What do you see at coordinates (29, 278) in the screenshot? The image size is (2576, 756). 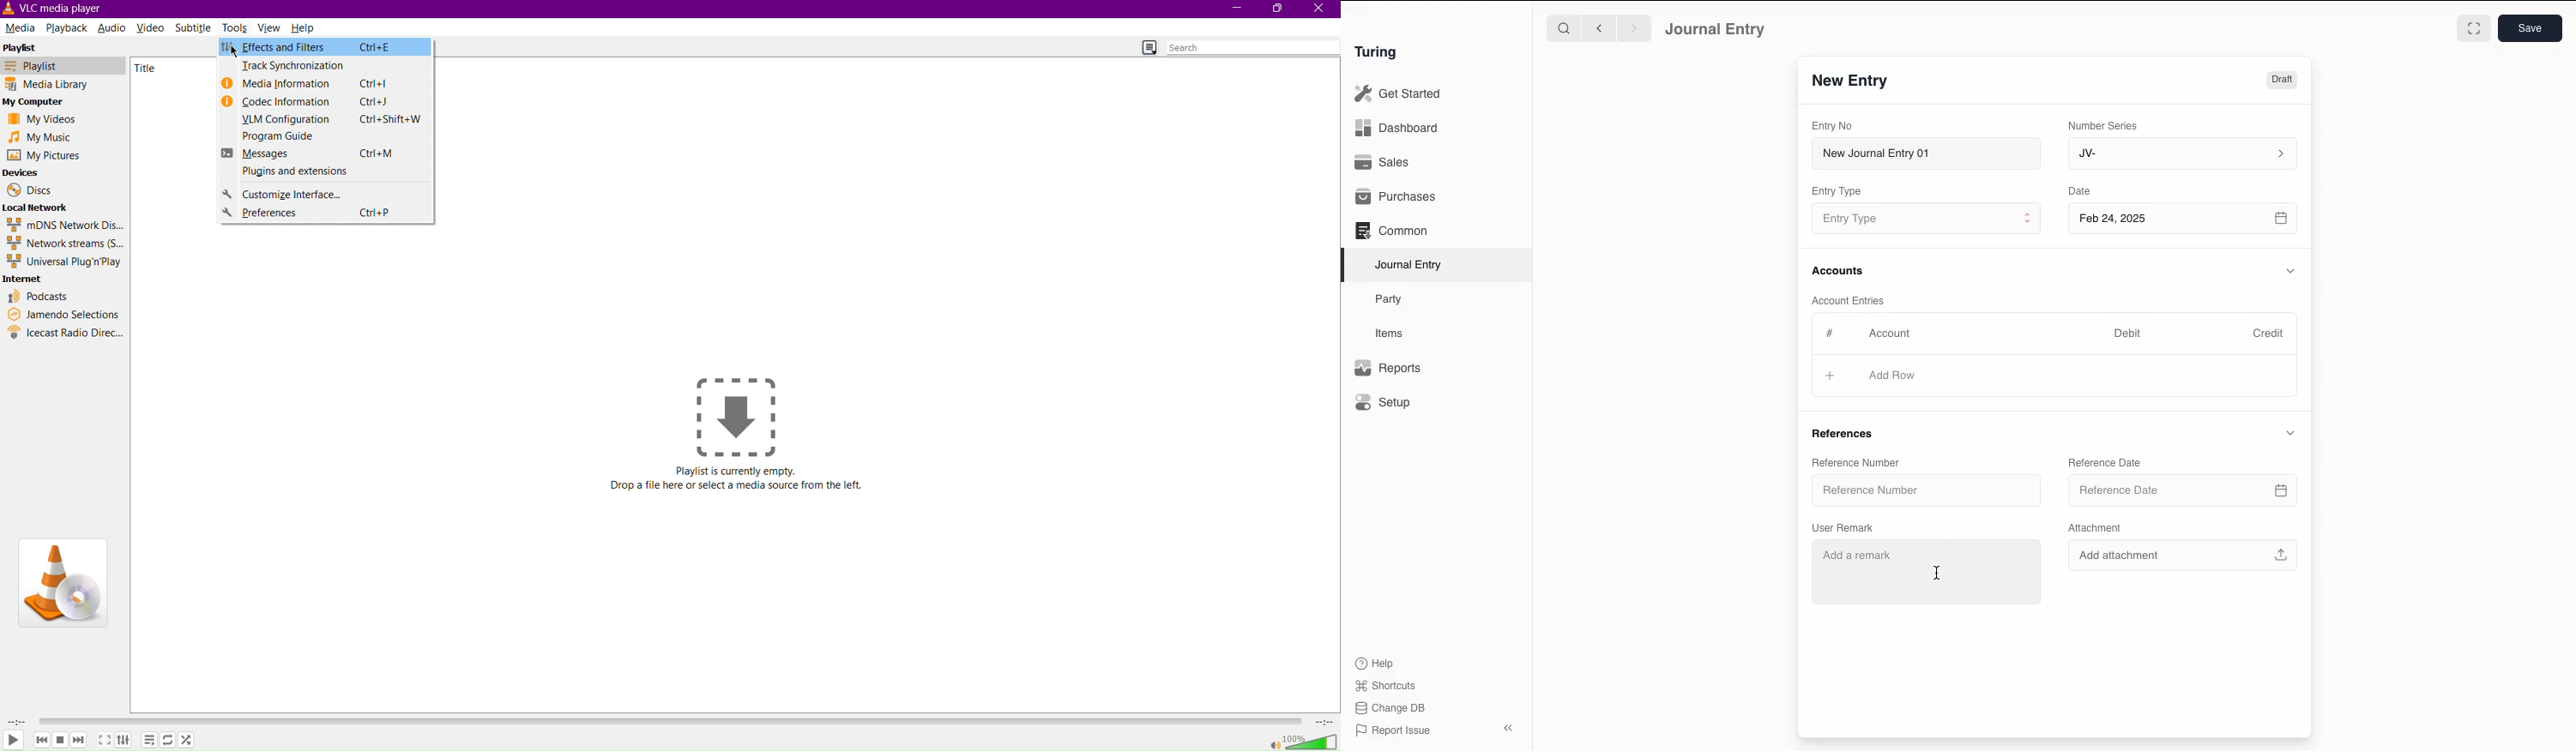 I see `Internet` at bounding box center [29, 278].